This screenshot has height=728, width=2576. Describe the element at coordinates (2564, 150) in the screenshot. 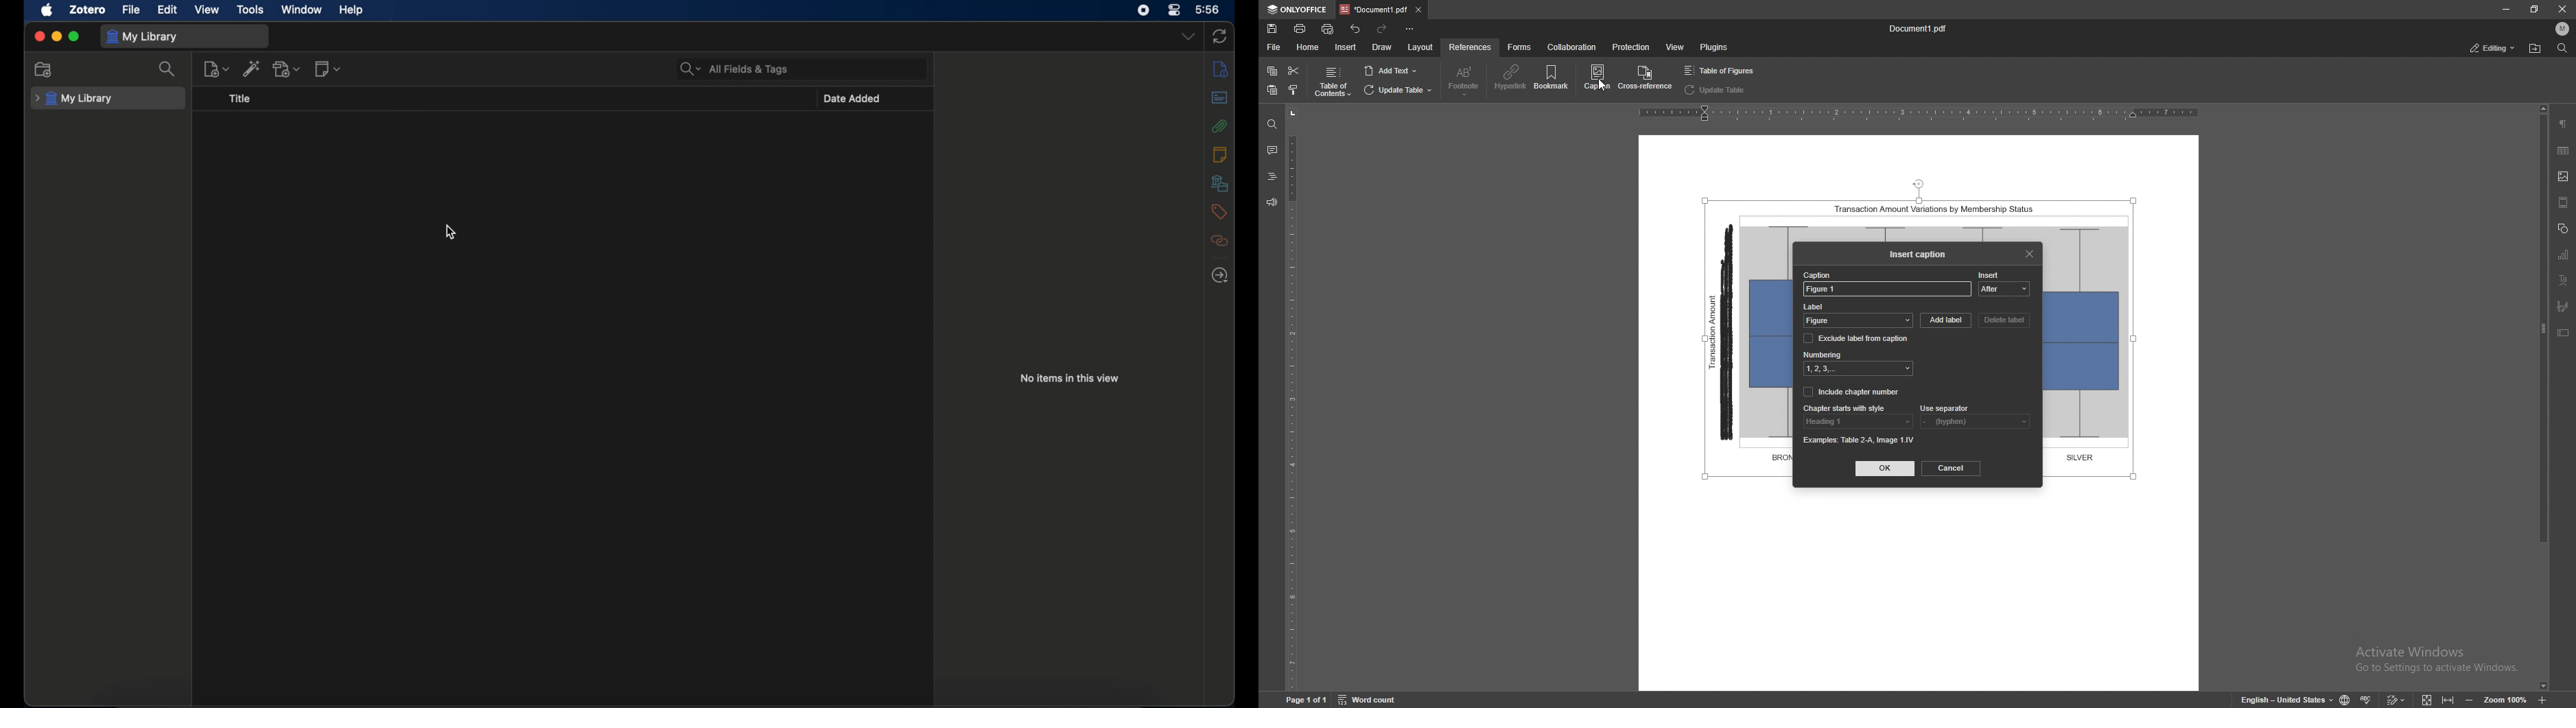

I see `table` at that location.